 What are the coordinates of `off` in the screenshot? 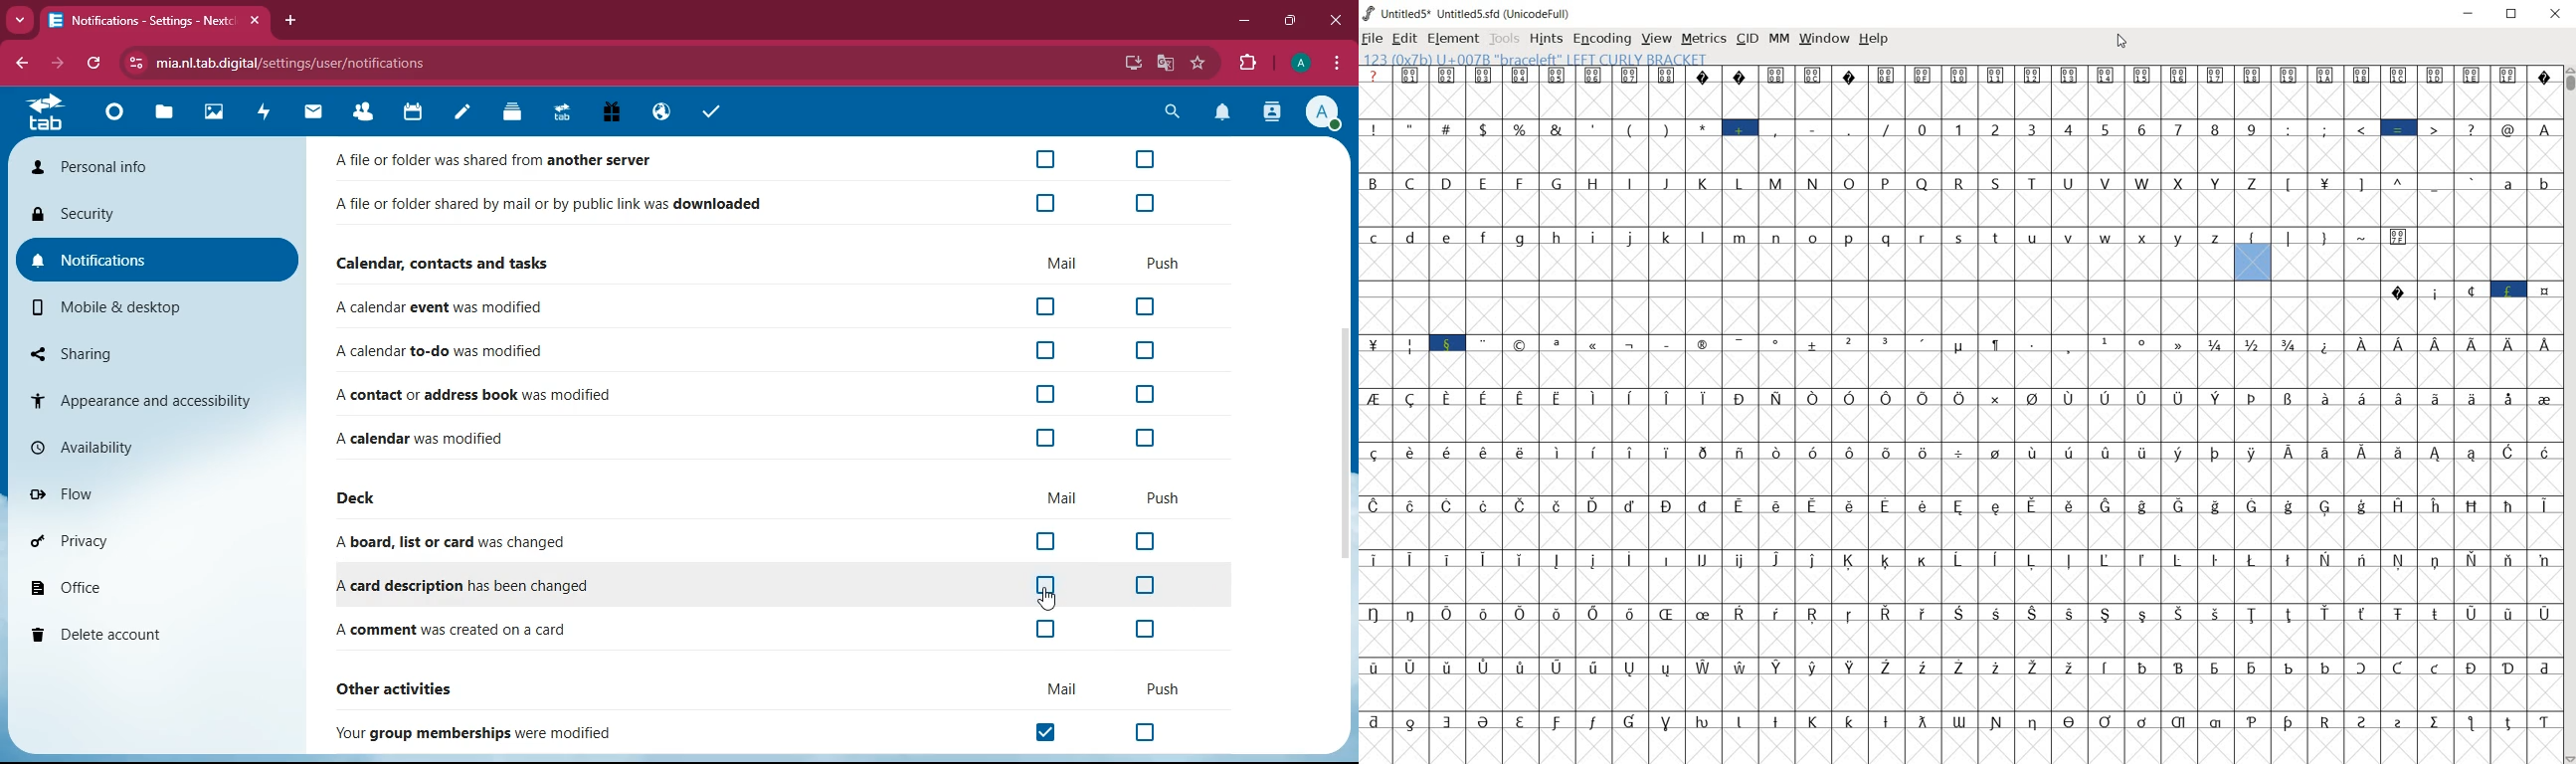 It's located at (1145, 585).